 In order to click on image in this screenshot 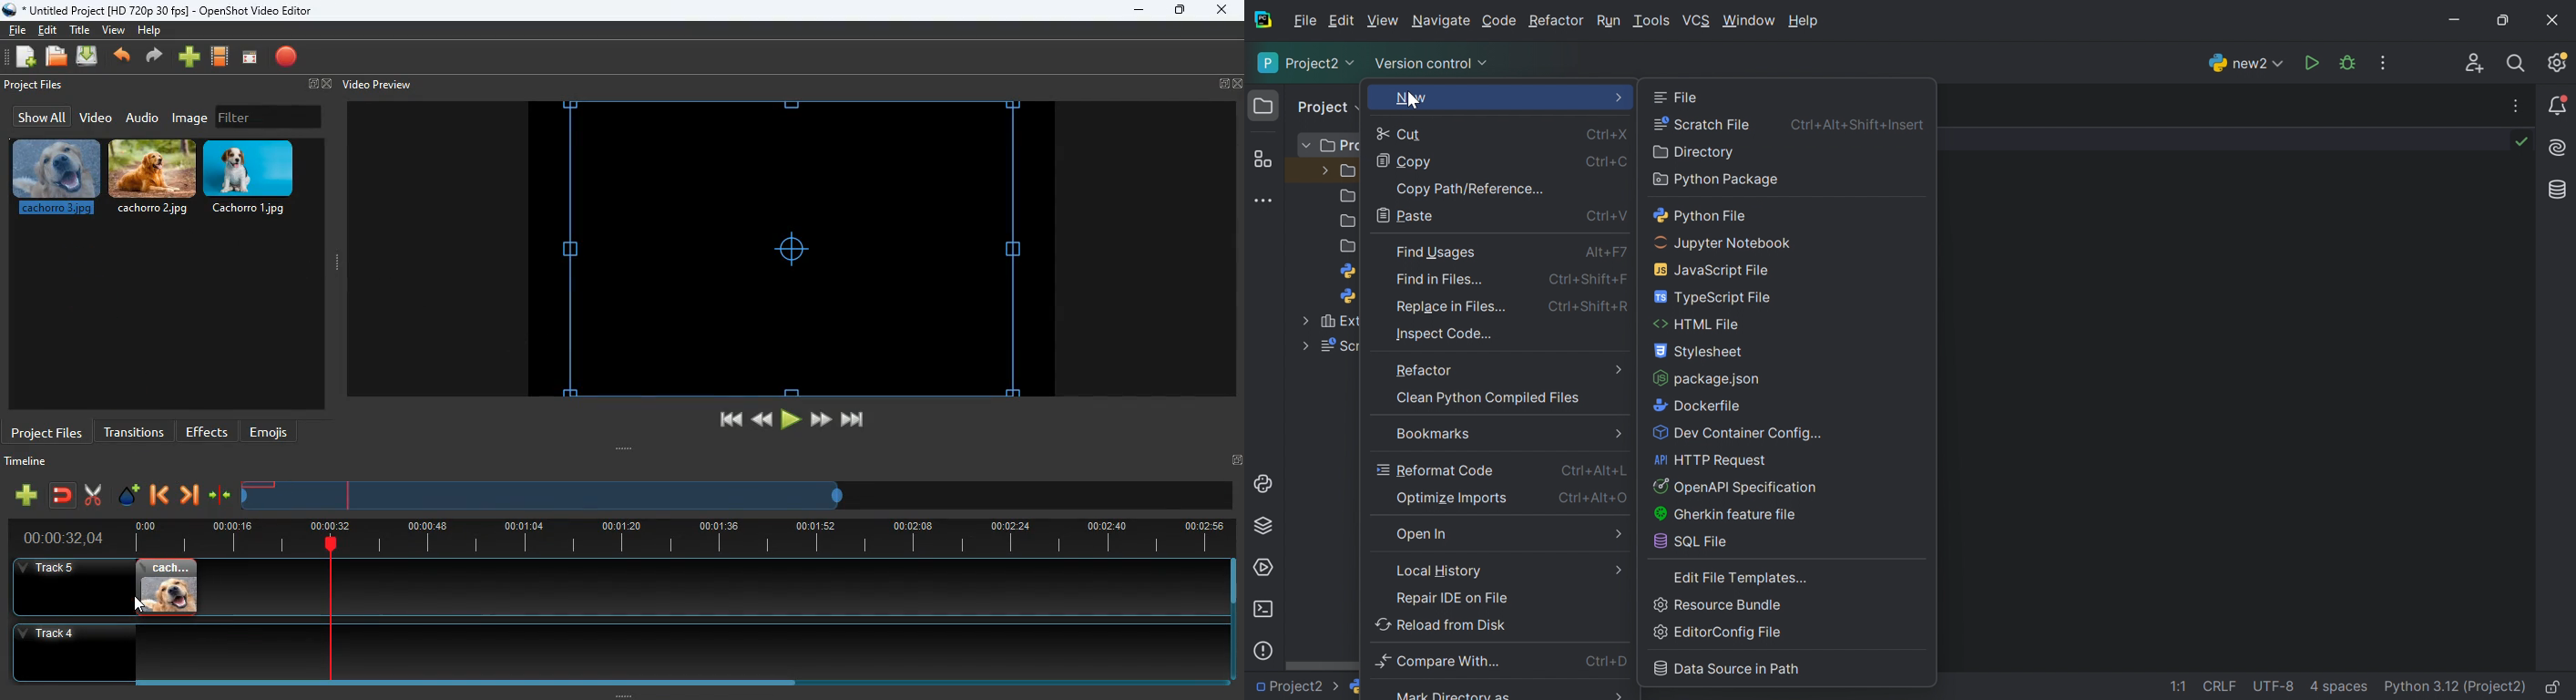, I will do `click(191, 118)`.